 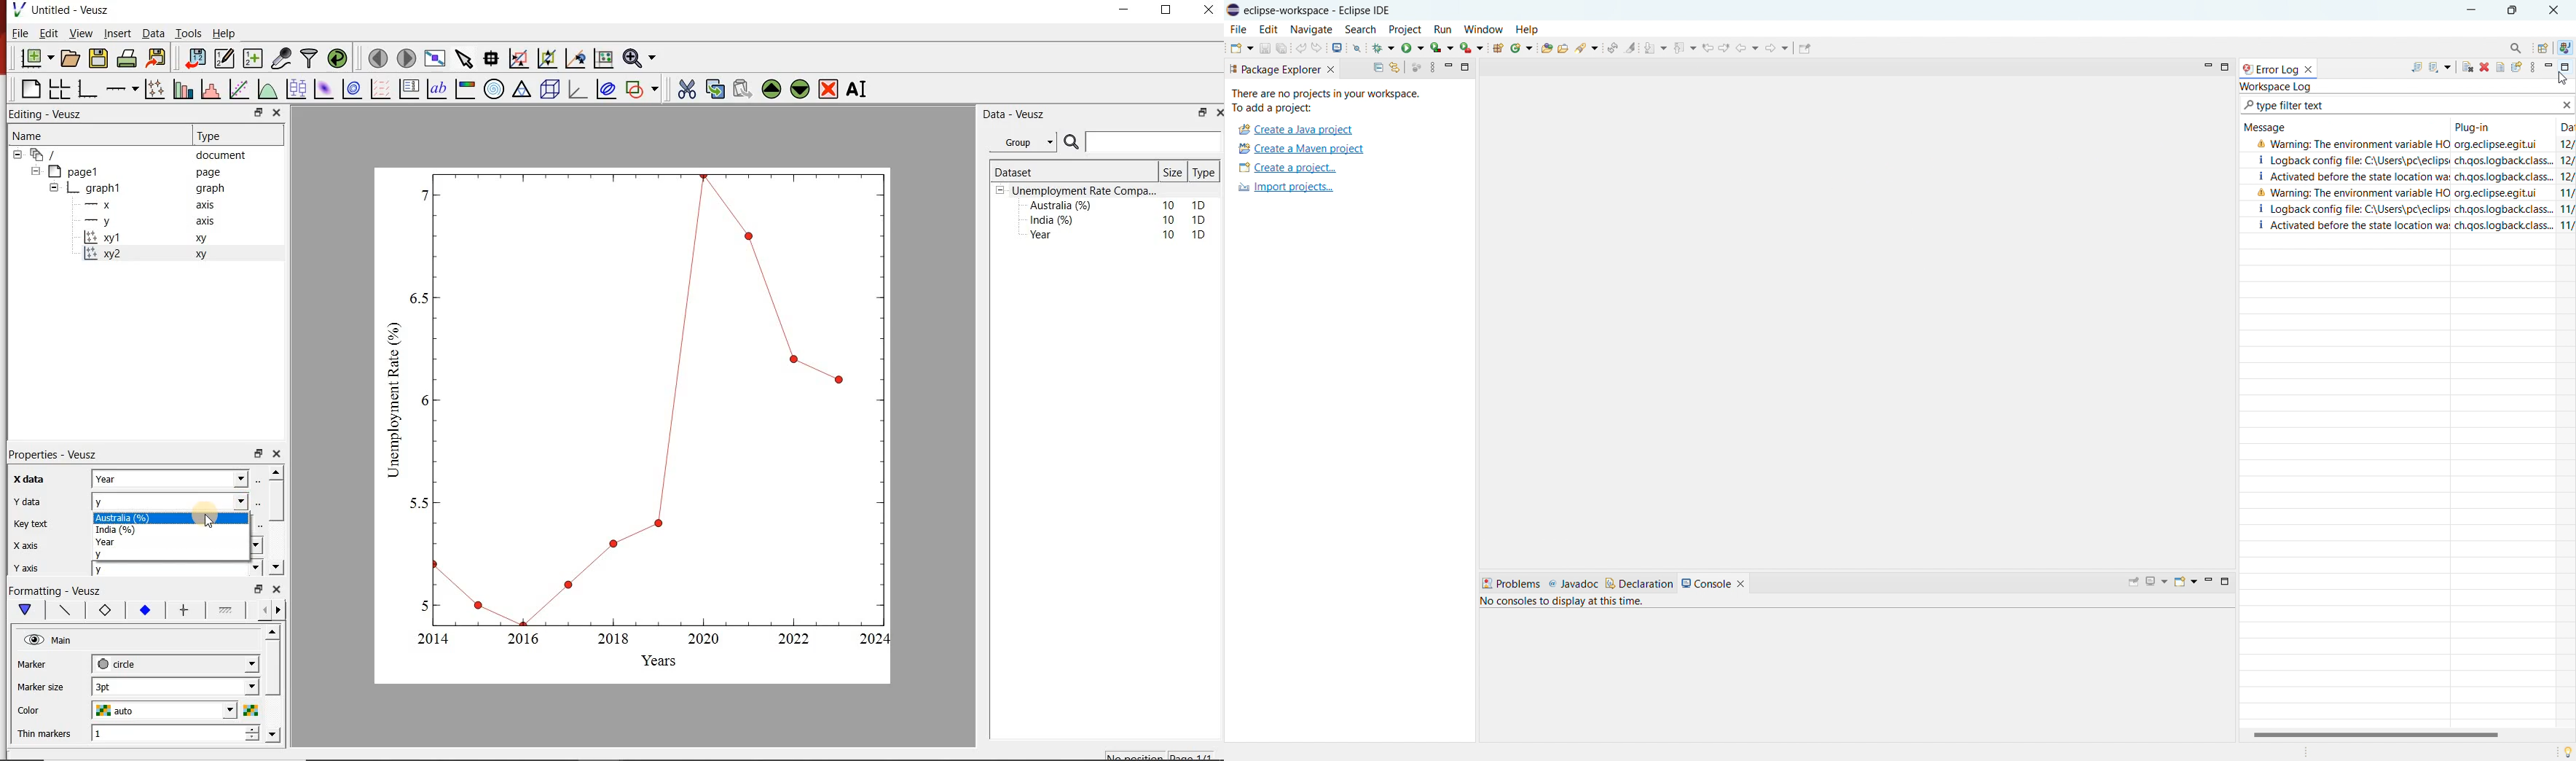 What do you see at coordinates (437, 89) in the screenshot?
I see `text label` at bounding box center [437, 89].